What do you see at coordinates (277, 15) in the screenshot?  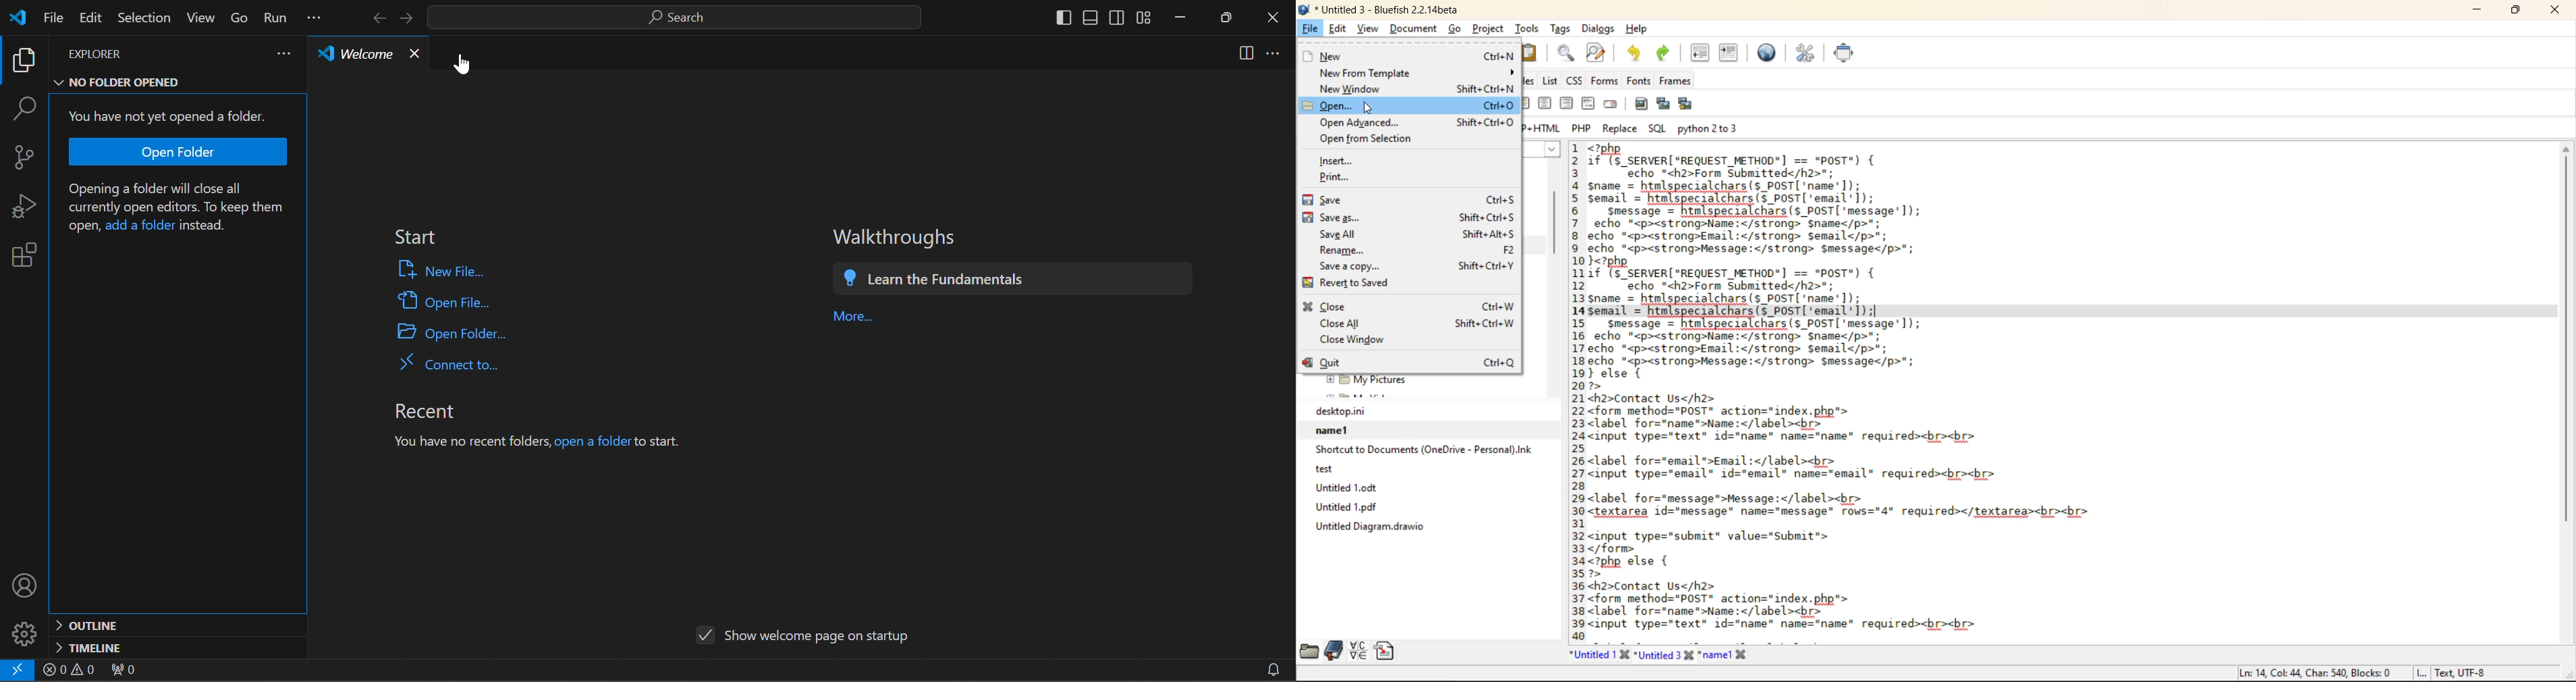 I see `run` at bounding box center [277, 15].